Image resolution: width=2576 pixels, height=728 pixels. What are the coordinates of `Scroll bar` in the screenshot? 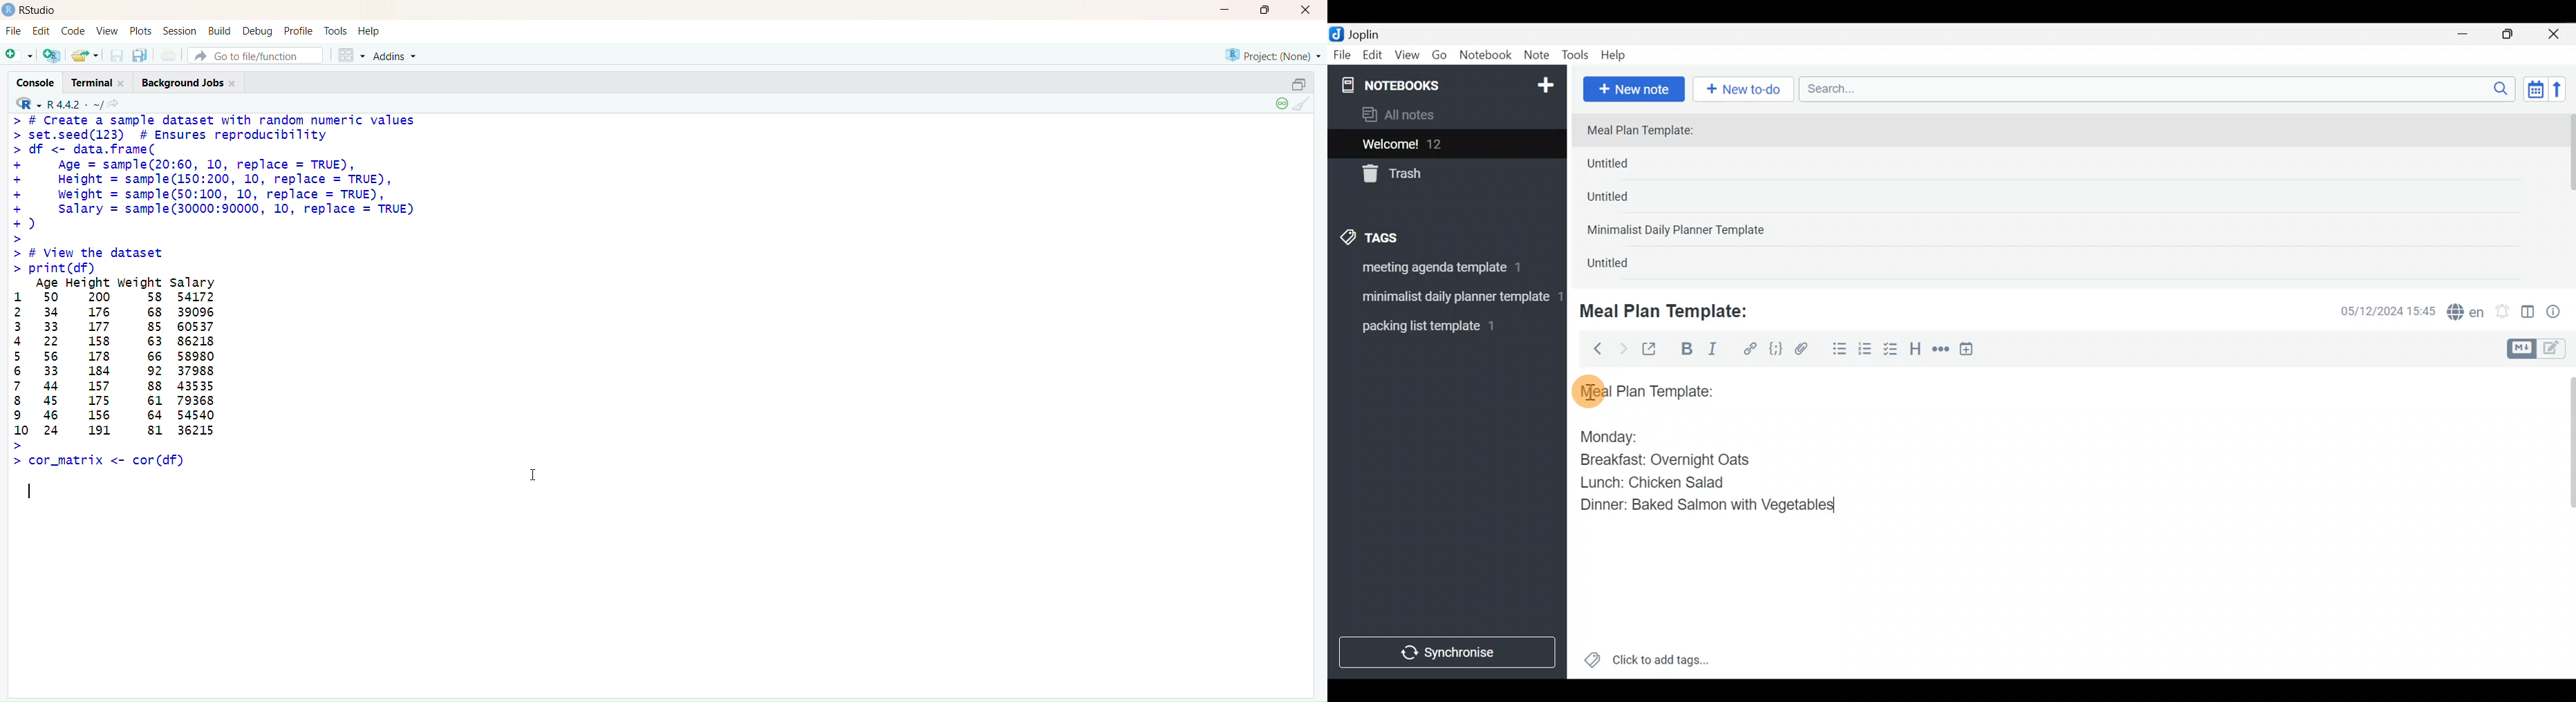 It's located at (2562, 523).